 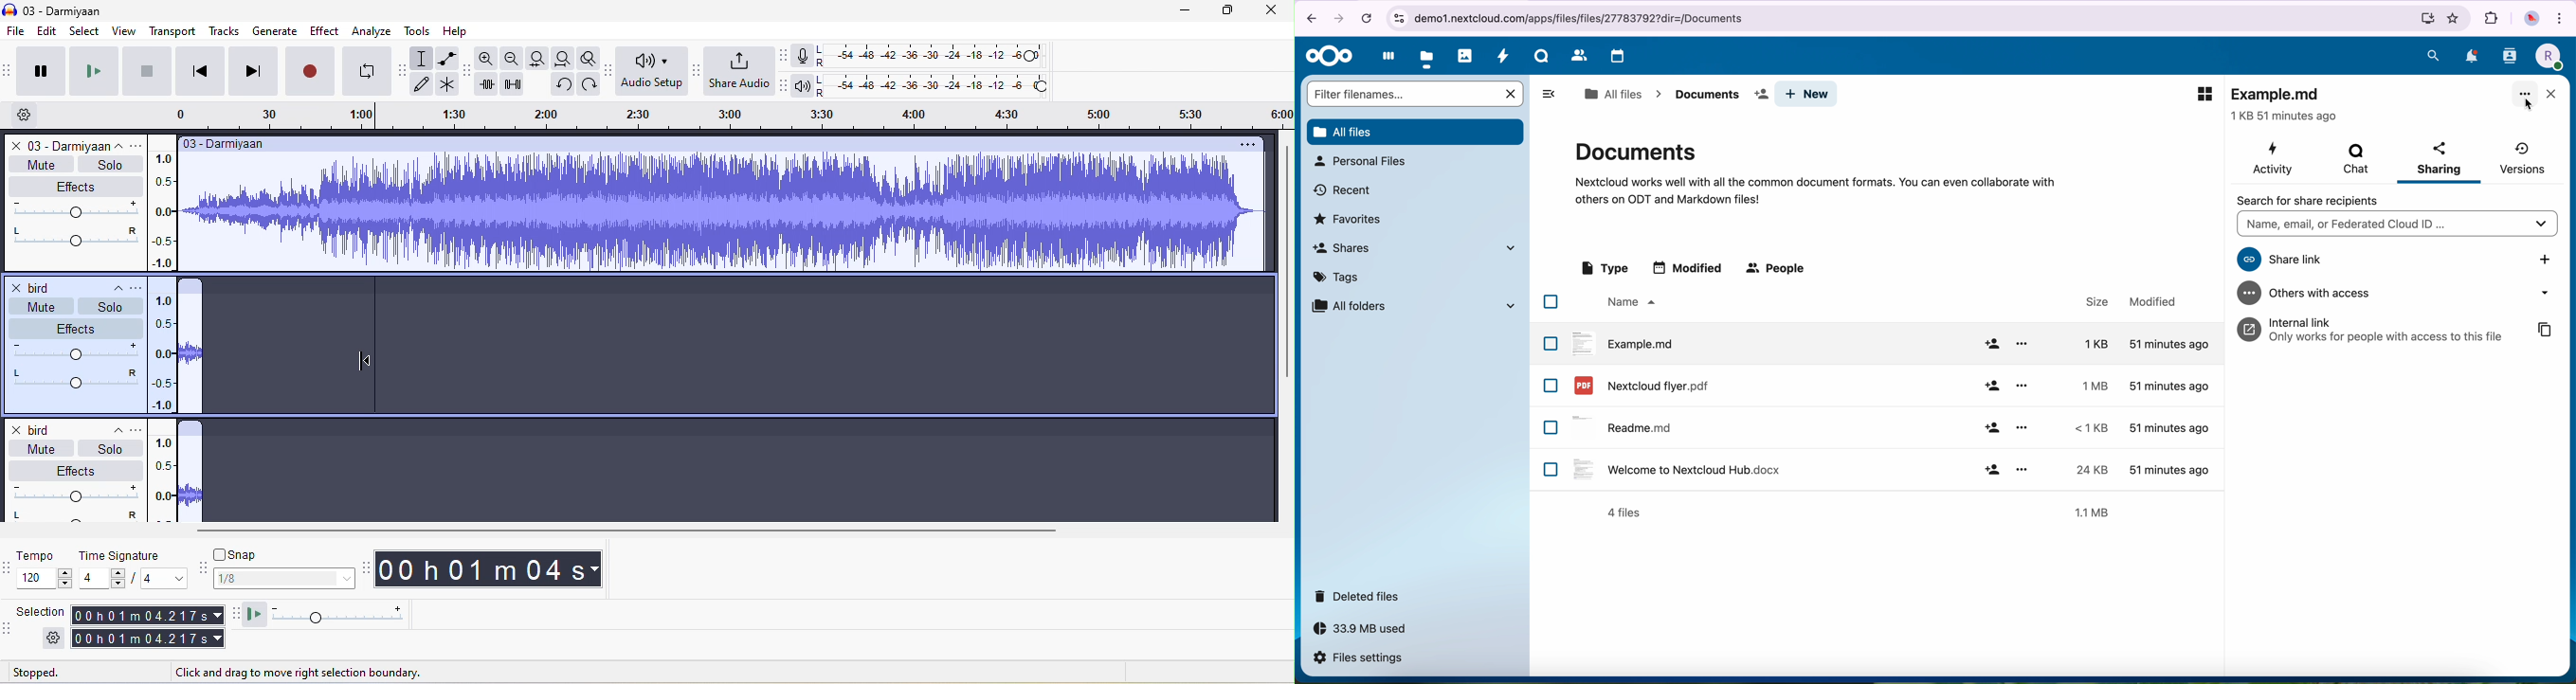 What do you see at coordinates (2167, 468) in the screenshot?
I see `modified` at bounding box center [2167, 468].